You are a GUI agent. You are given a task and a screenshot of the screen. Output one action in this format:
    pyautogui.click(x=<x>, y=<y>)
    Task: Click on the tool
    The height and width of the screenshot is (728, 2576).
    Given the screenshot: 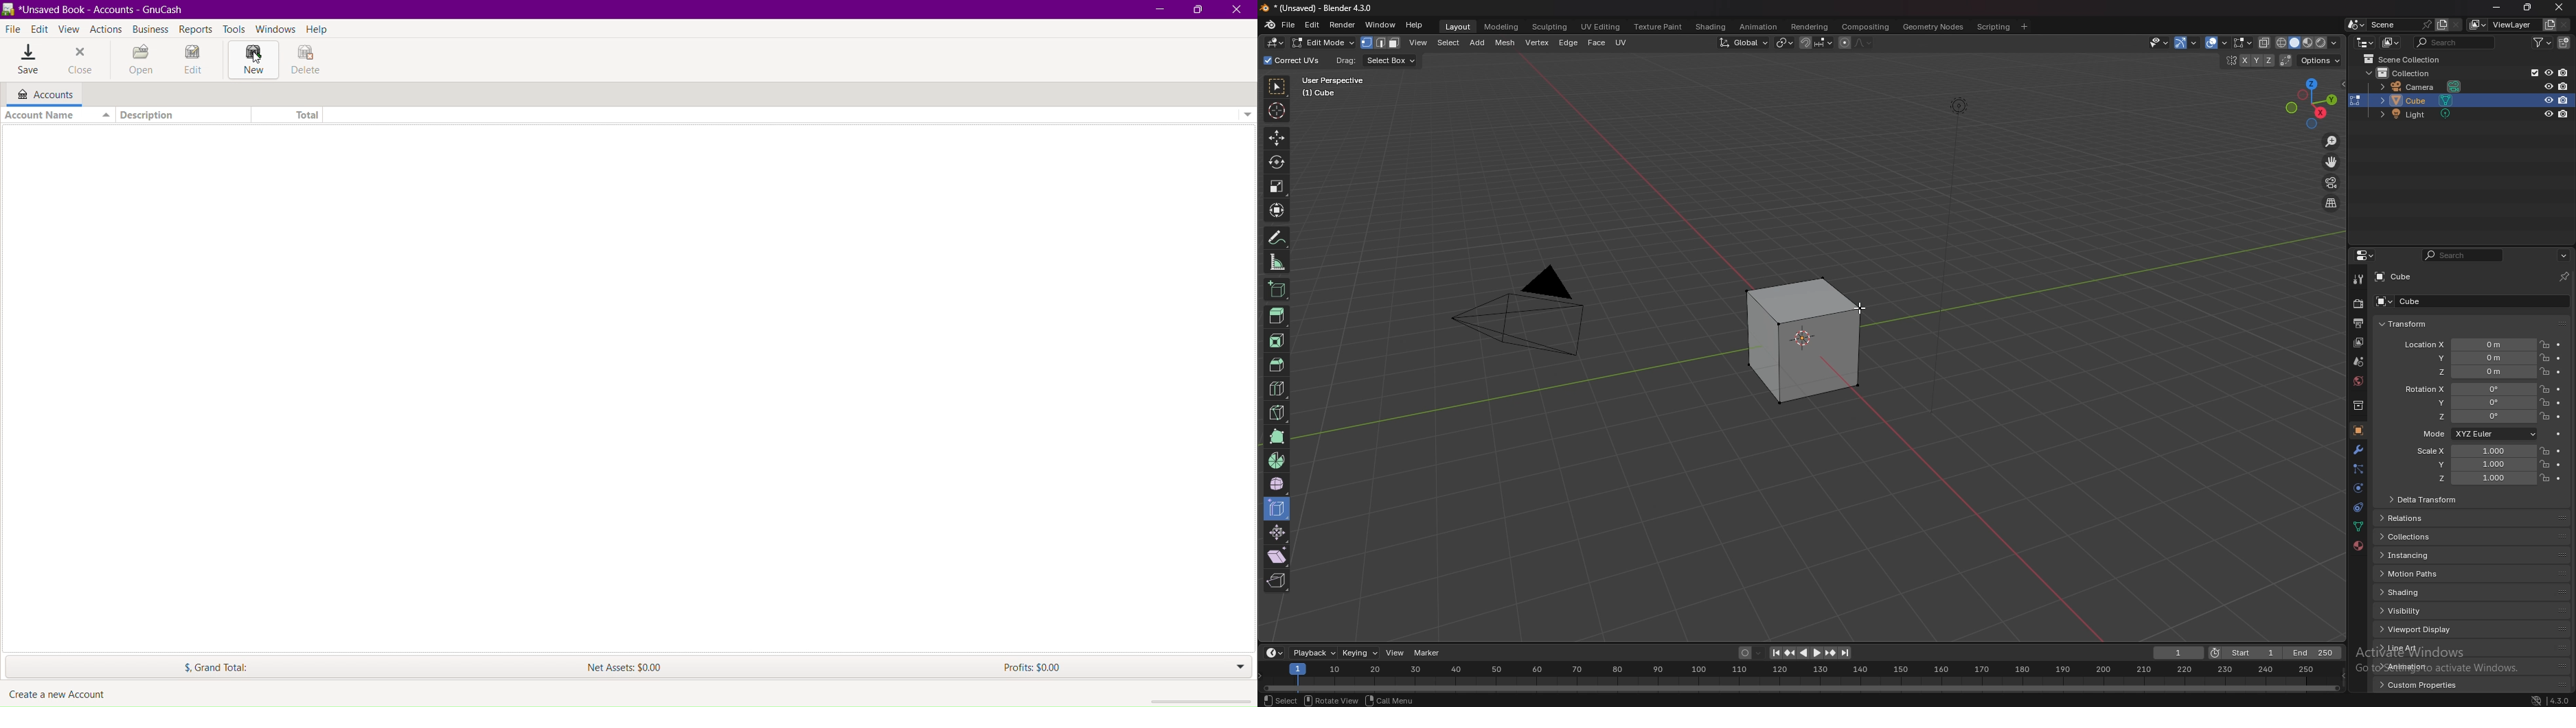 What is the action you would take?
    pyautogui.click(x=2358, y=279)
    